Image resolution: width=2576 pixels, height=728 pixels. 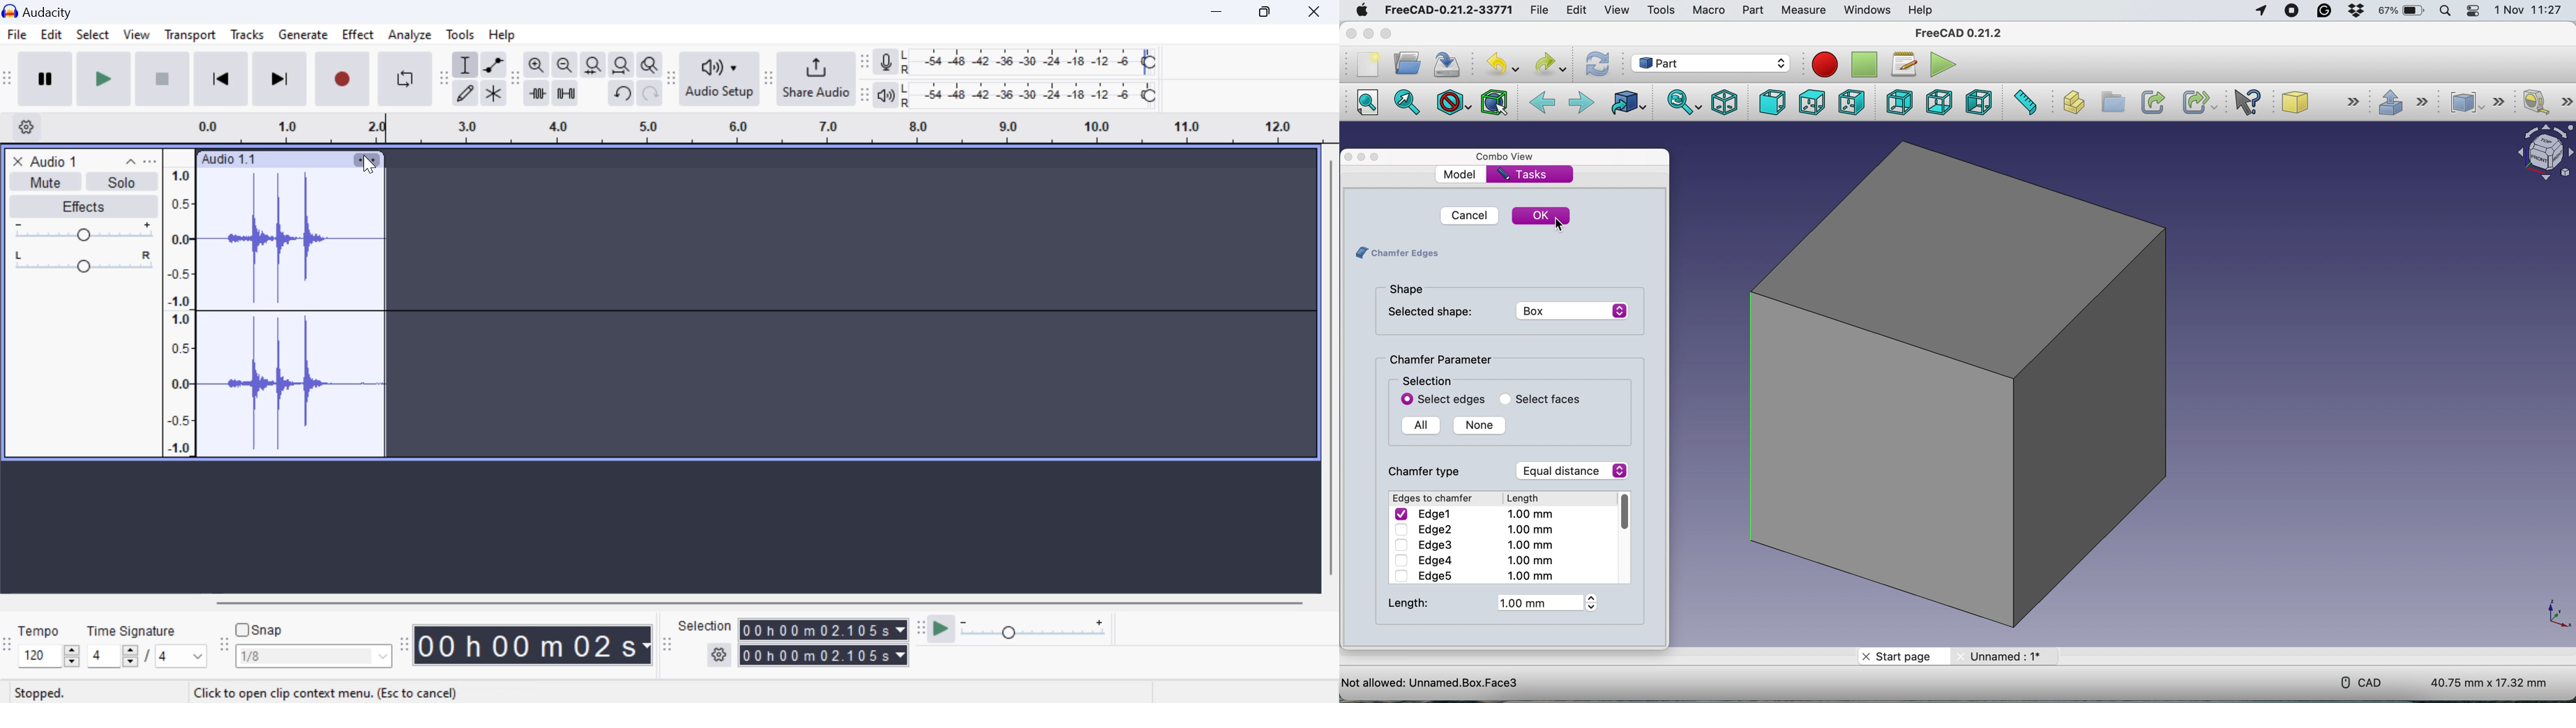 What do you see at coordinates (229, 160) in the screenshot?
I see `Clip Label` at bounding box center [229, 160].